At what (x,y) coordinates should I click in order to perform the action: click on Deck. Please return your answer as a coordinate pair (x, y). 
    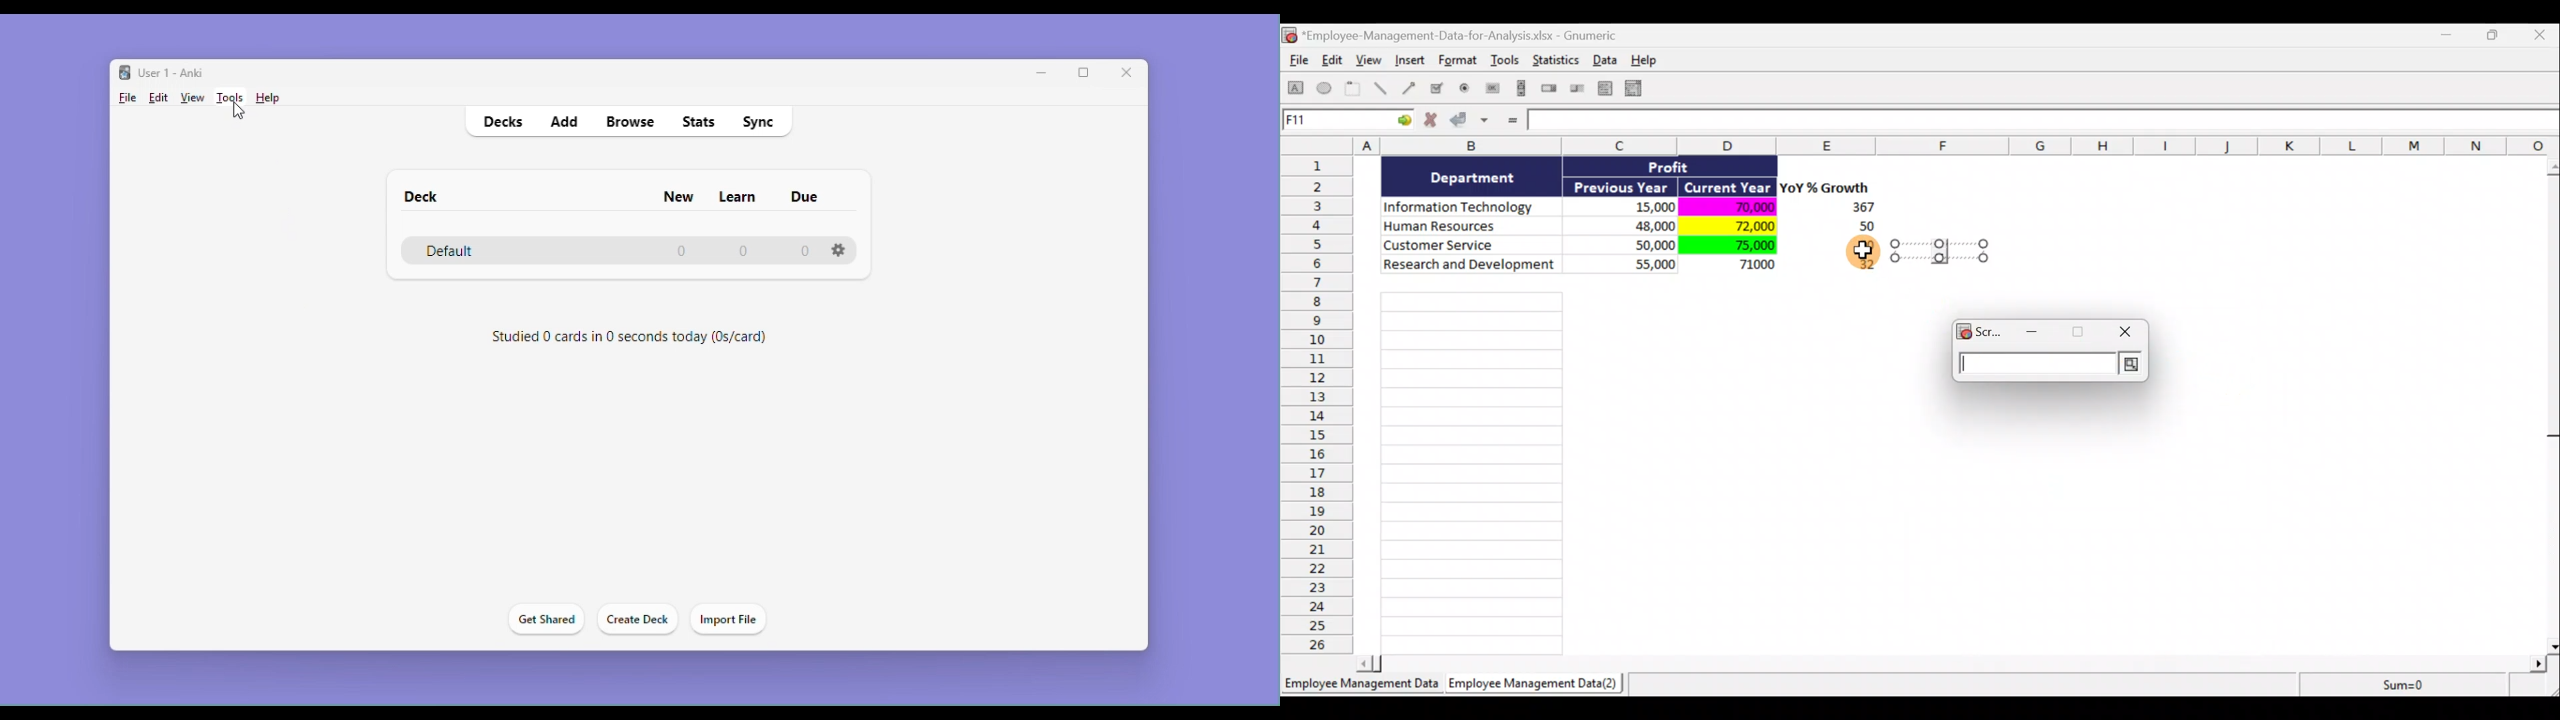
    Looking at the image, I should click on (424, 194).